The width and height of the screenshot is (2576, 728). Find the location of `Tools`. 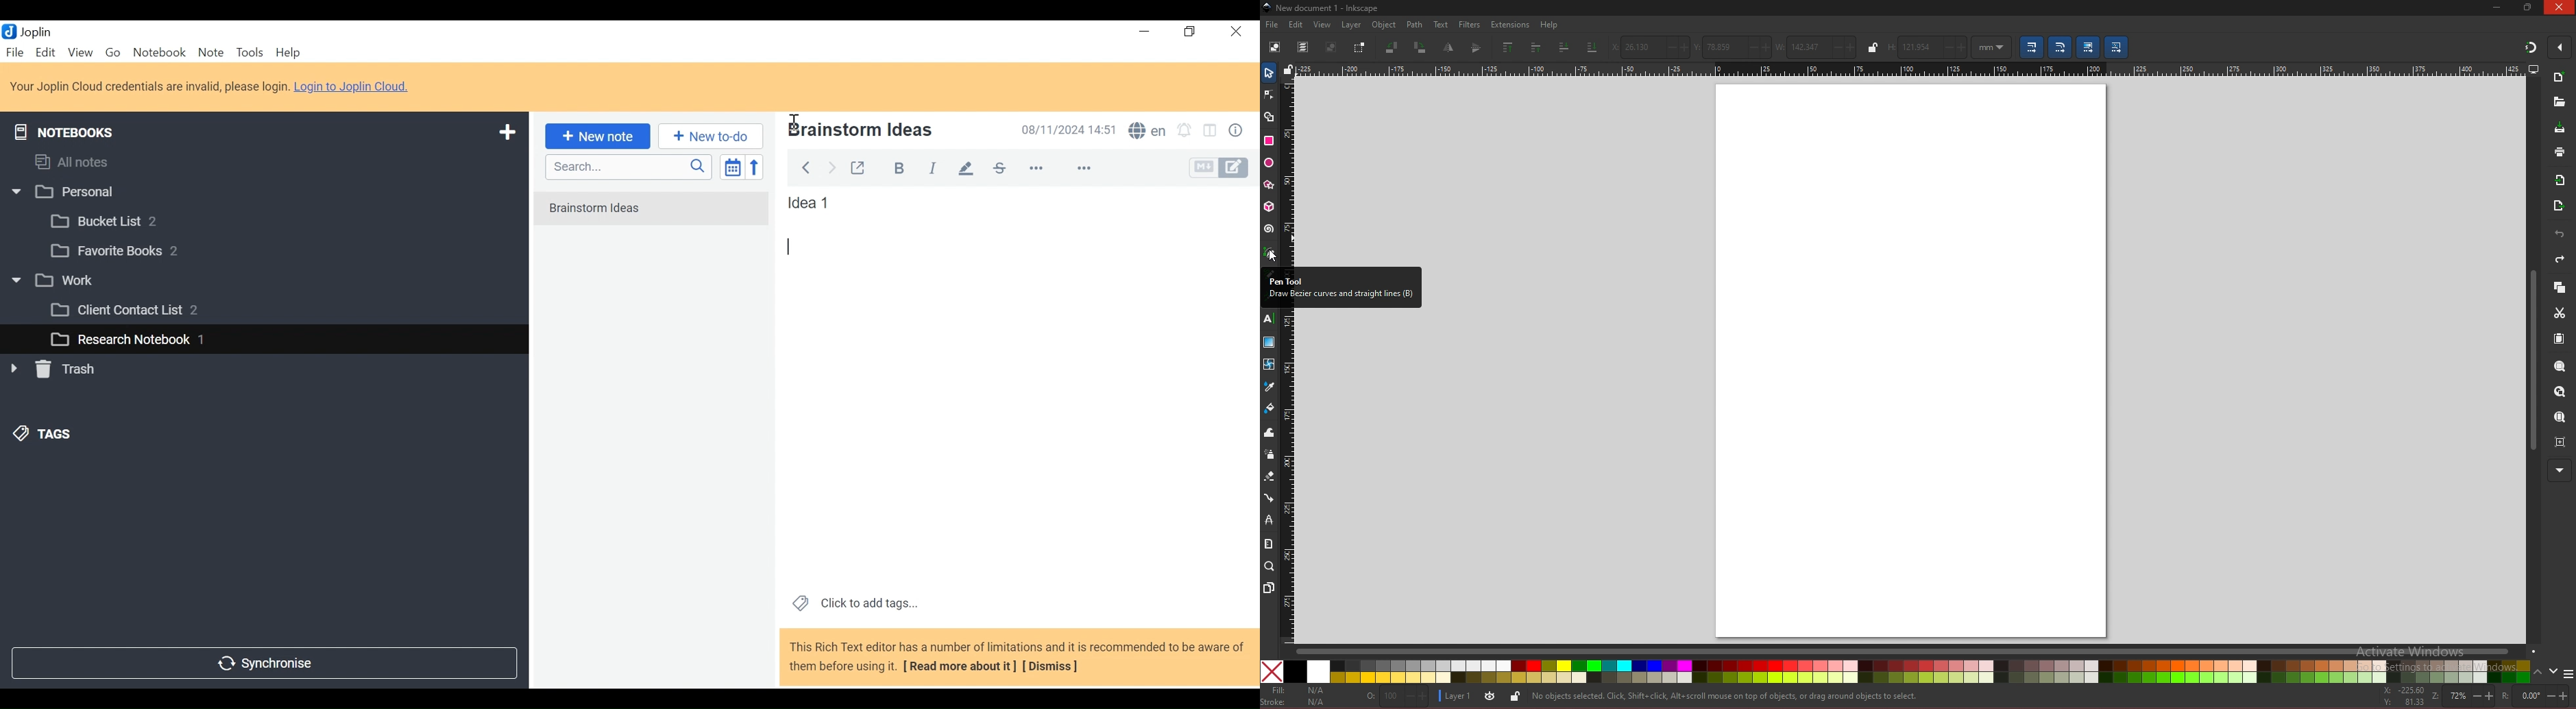

Tools is located at coordinates (249, 53).